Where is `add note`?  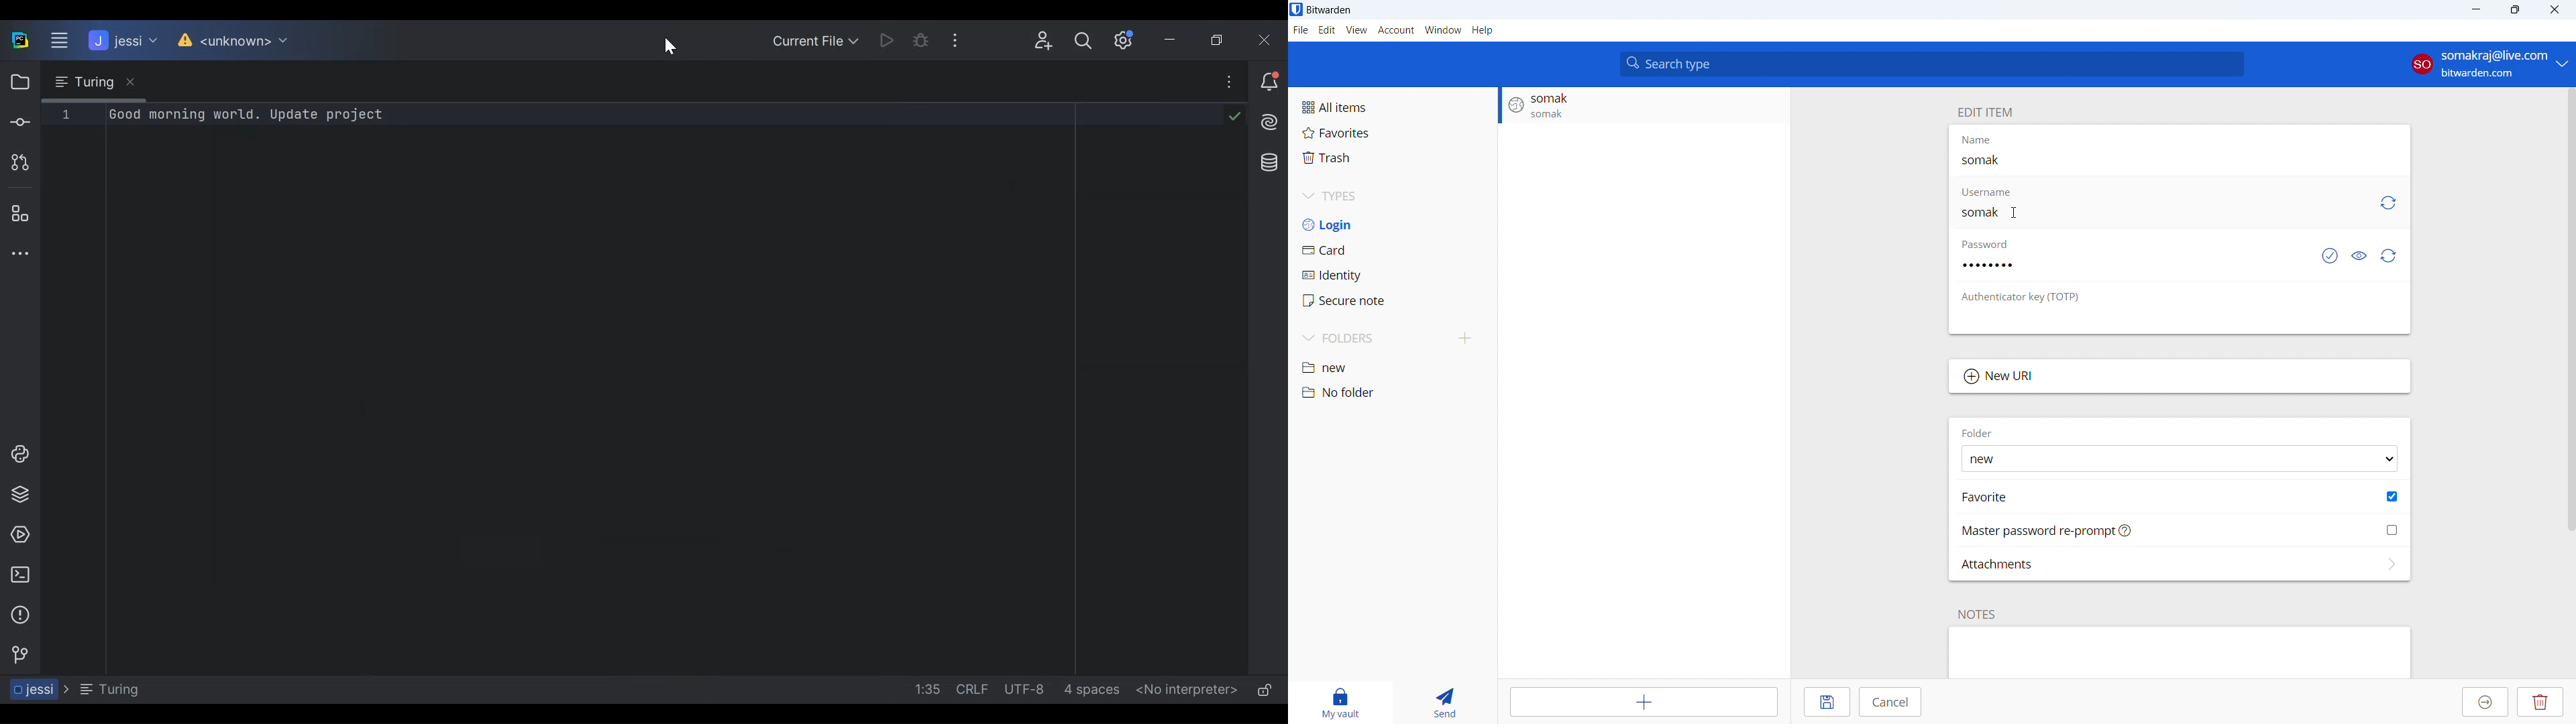
add note is located at coordinates (2179, 654).